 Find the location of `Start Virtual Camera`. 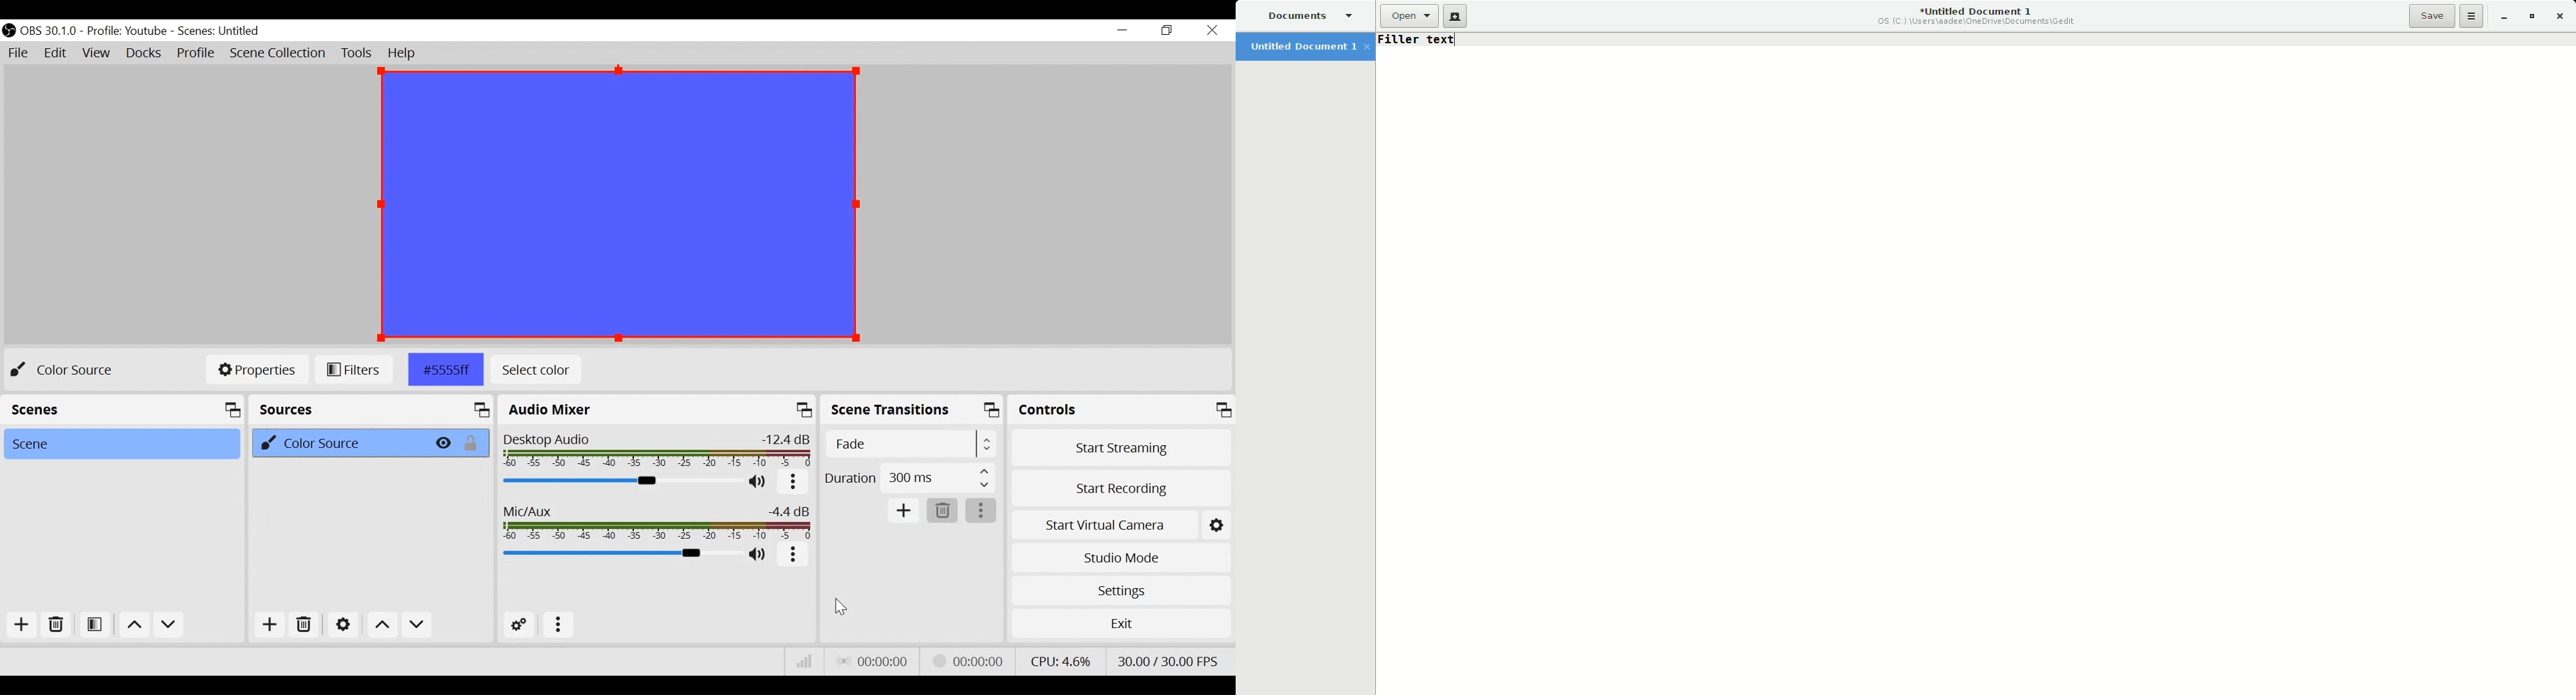

Start Virtual Camera is located at coordinates (1122, 526).